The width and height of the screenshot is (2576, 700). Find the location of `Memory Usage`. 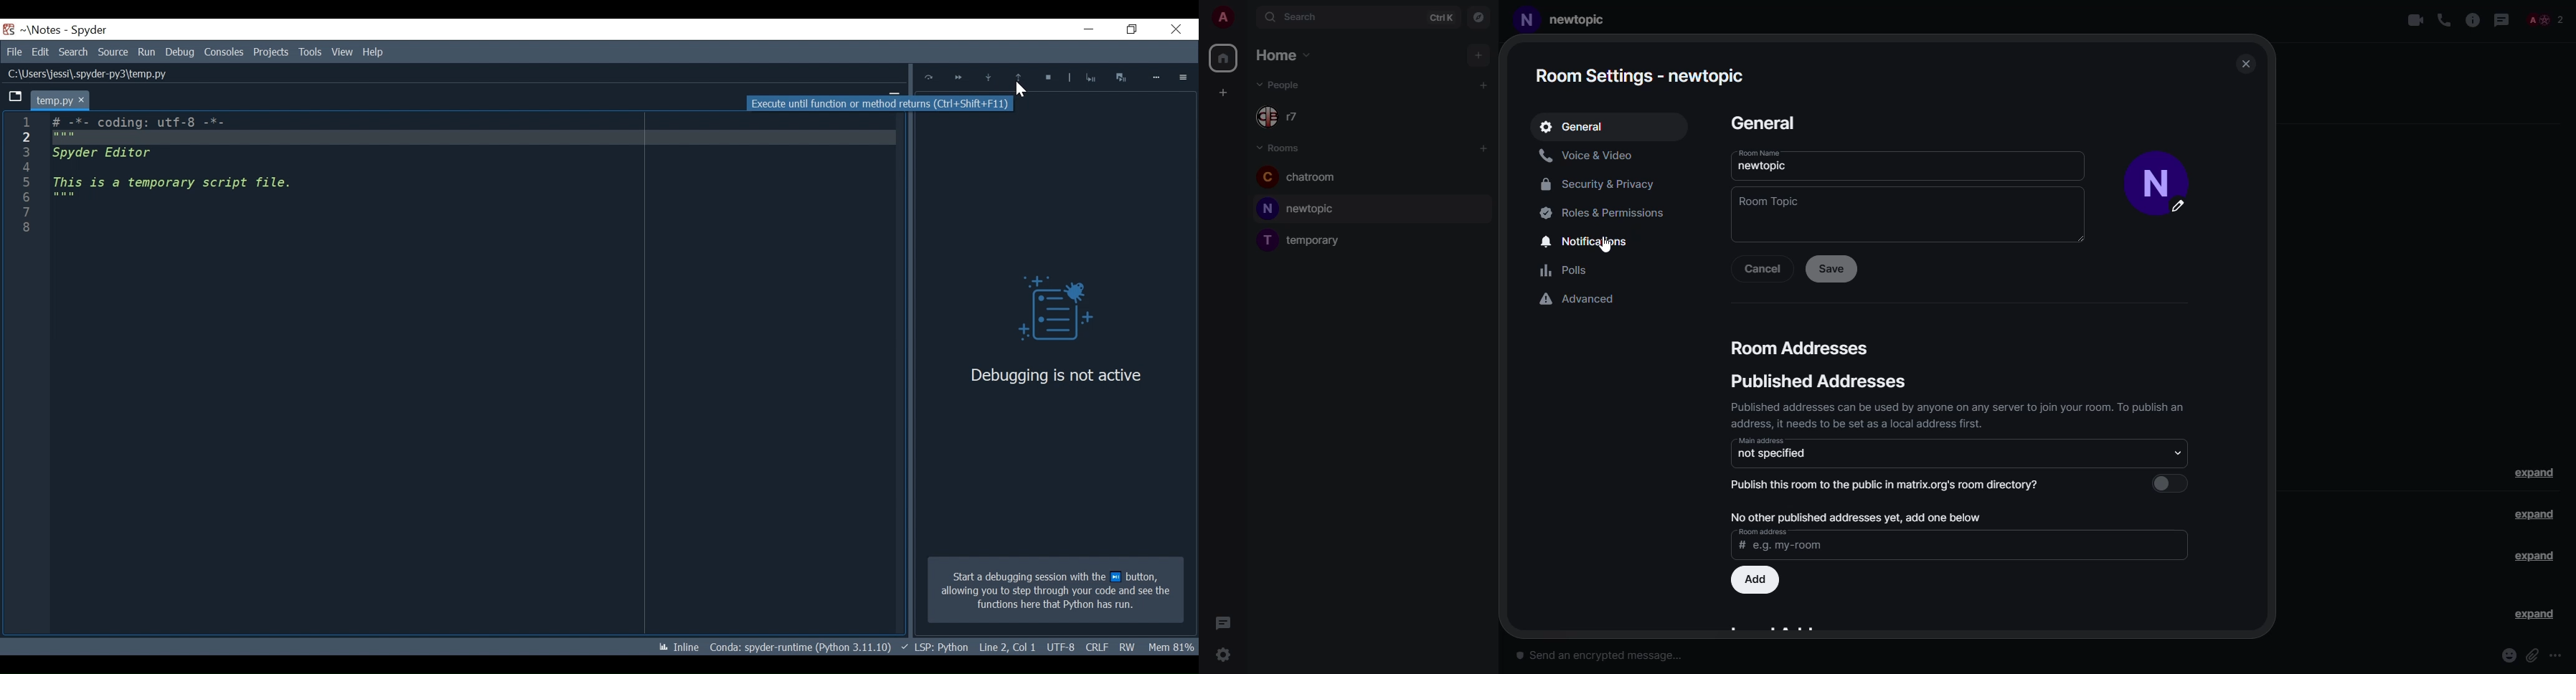

Memory Usage is located at coordinates (1173, 646).